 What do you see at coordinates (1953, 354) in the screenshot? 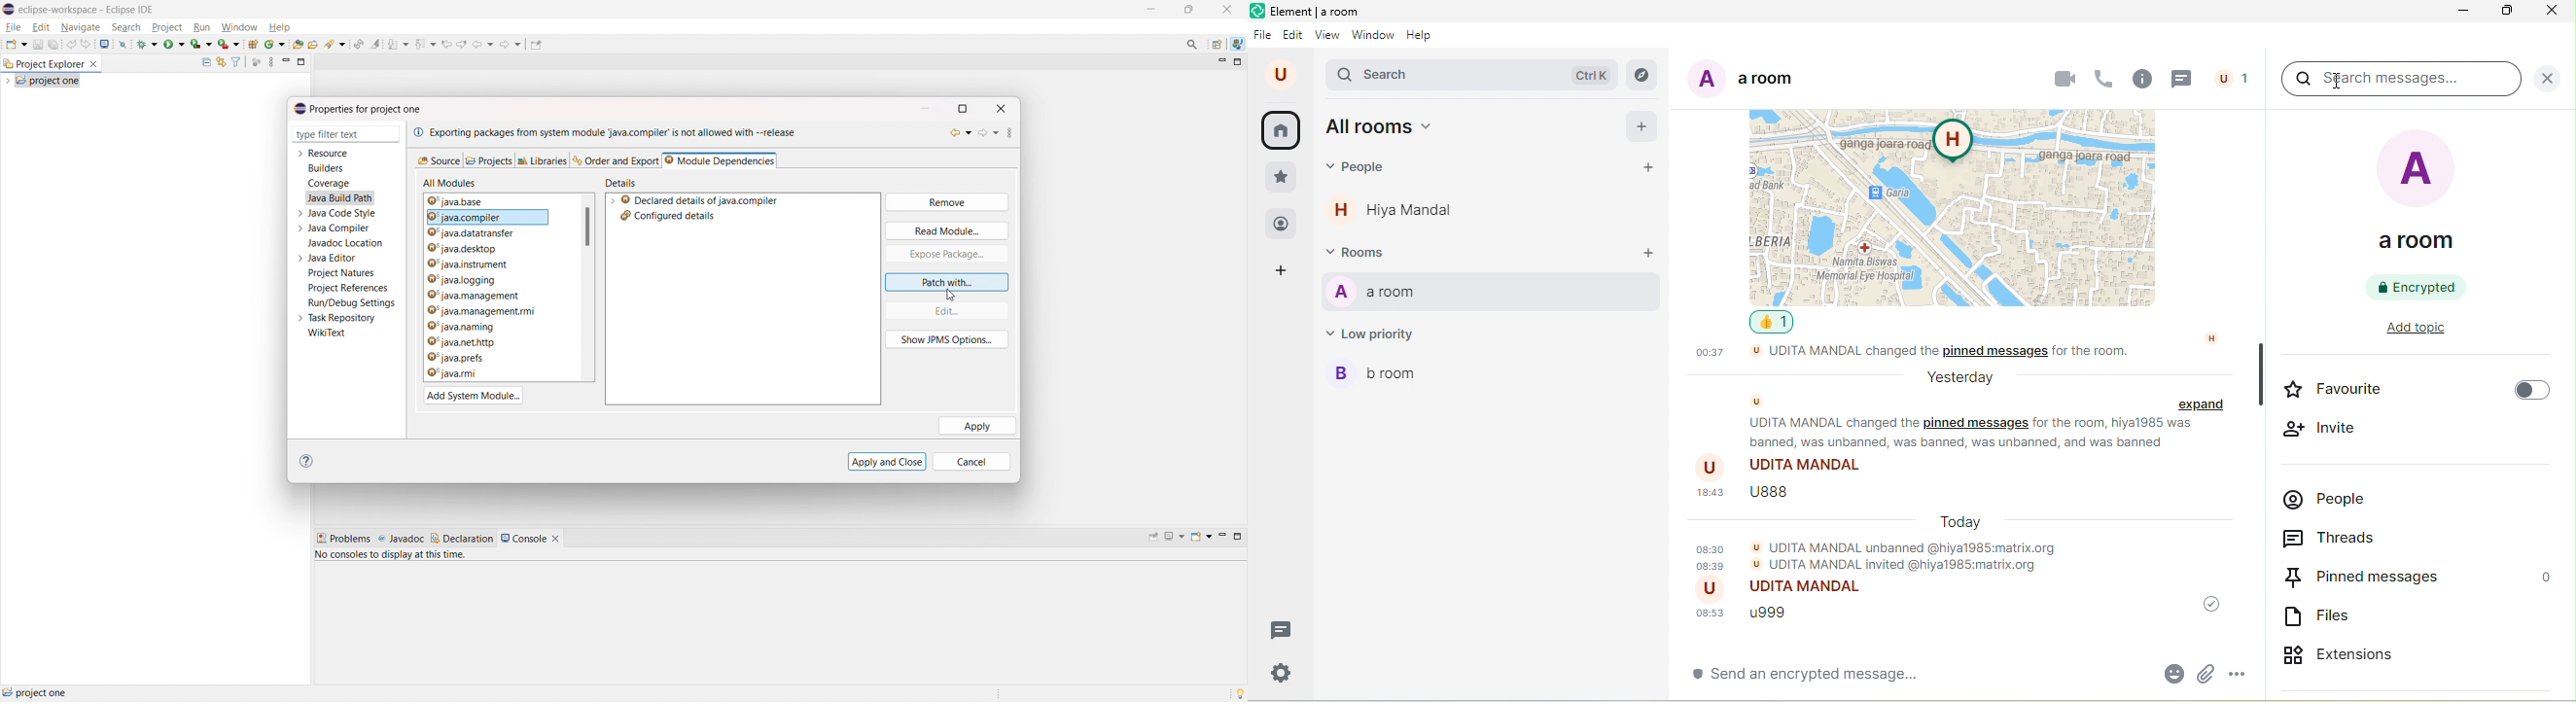
I see `udita mandal changed the pinned message for the room` at bounding box center [1953, 354].